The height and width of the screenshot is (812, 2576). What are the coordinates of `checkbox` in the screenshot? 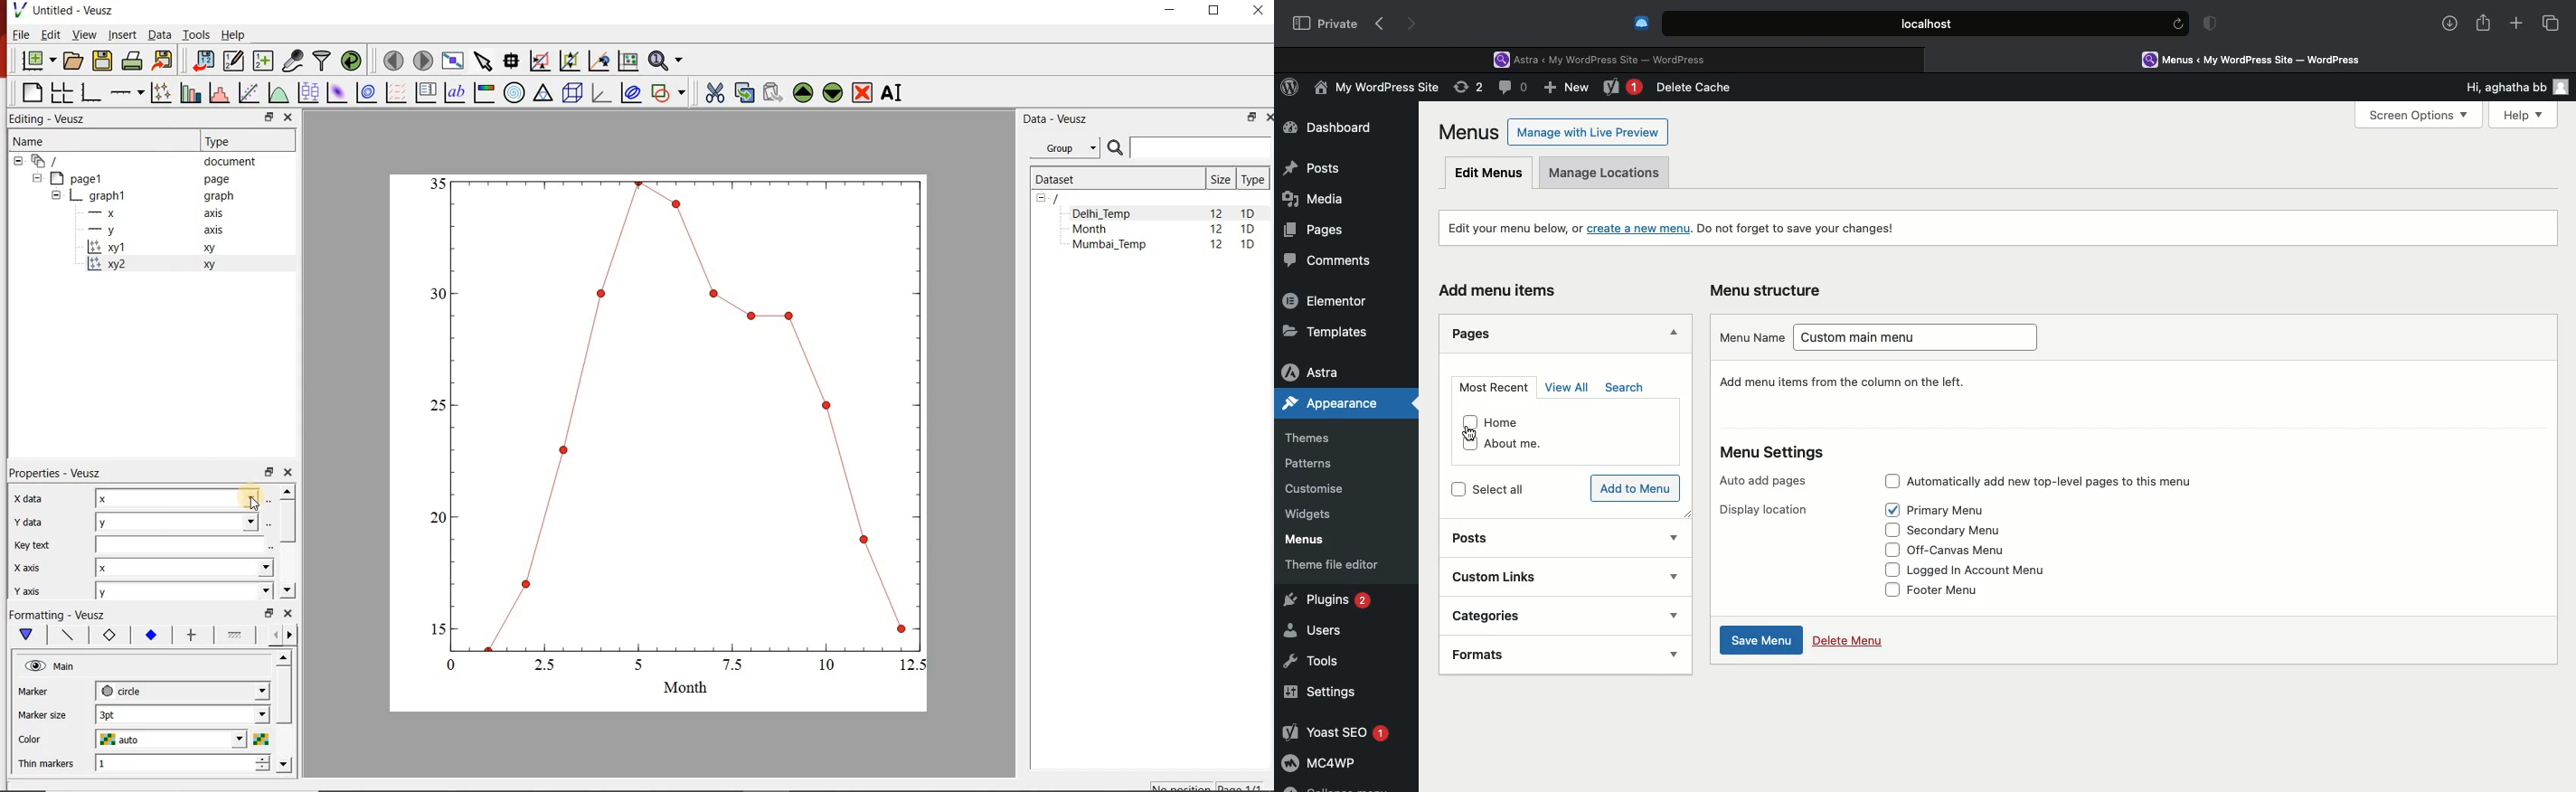 It's located at (1463, 421).